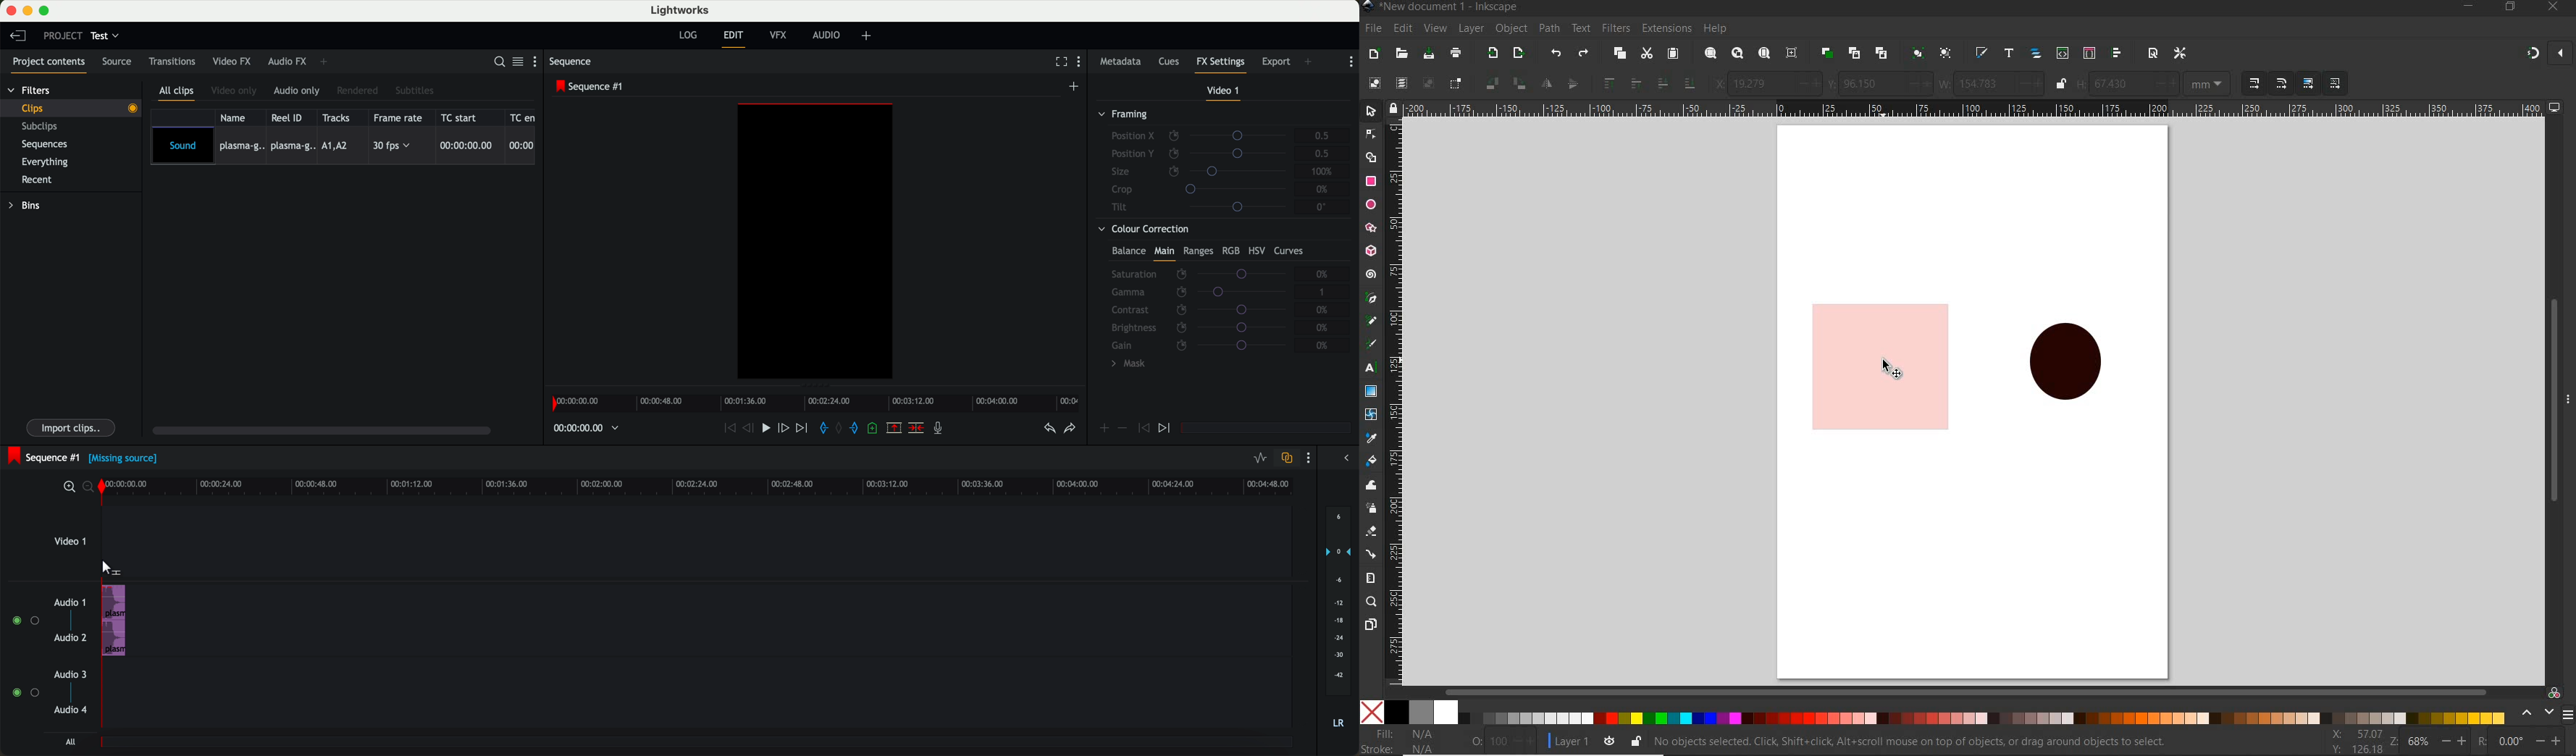 The height and width of the screenshot is (756, 2576). I want to click on undo, so click(1557, 55).